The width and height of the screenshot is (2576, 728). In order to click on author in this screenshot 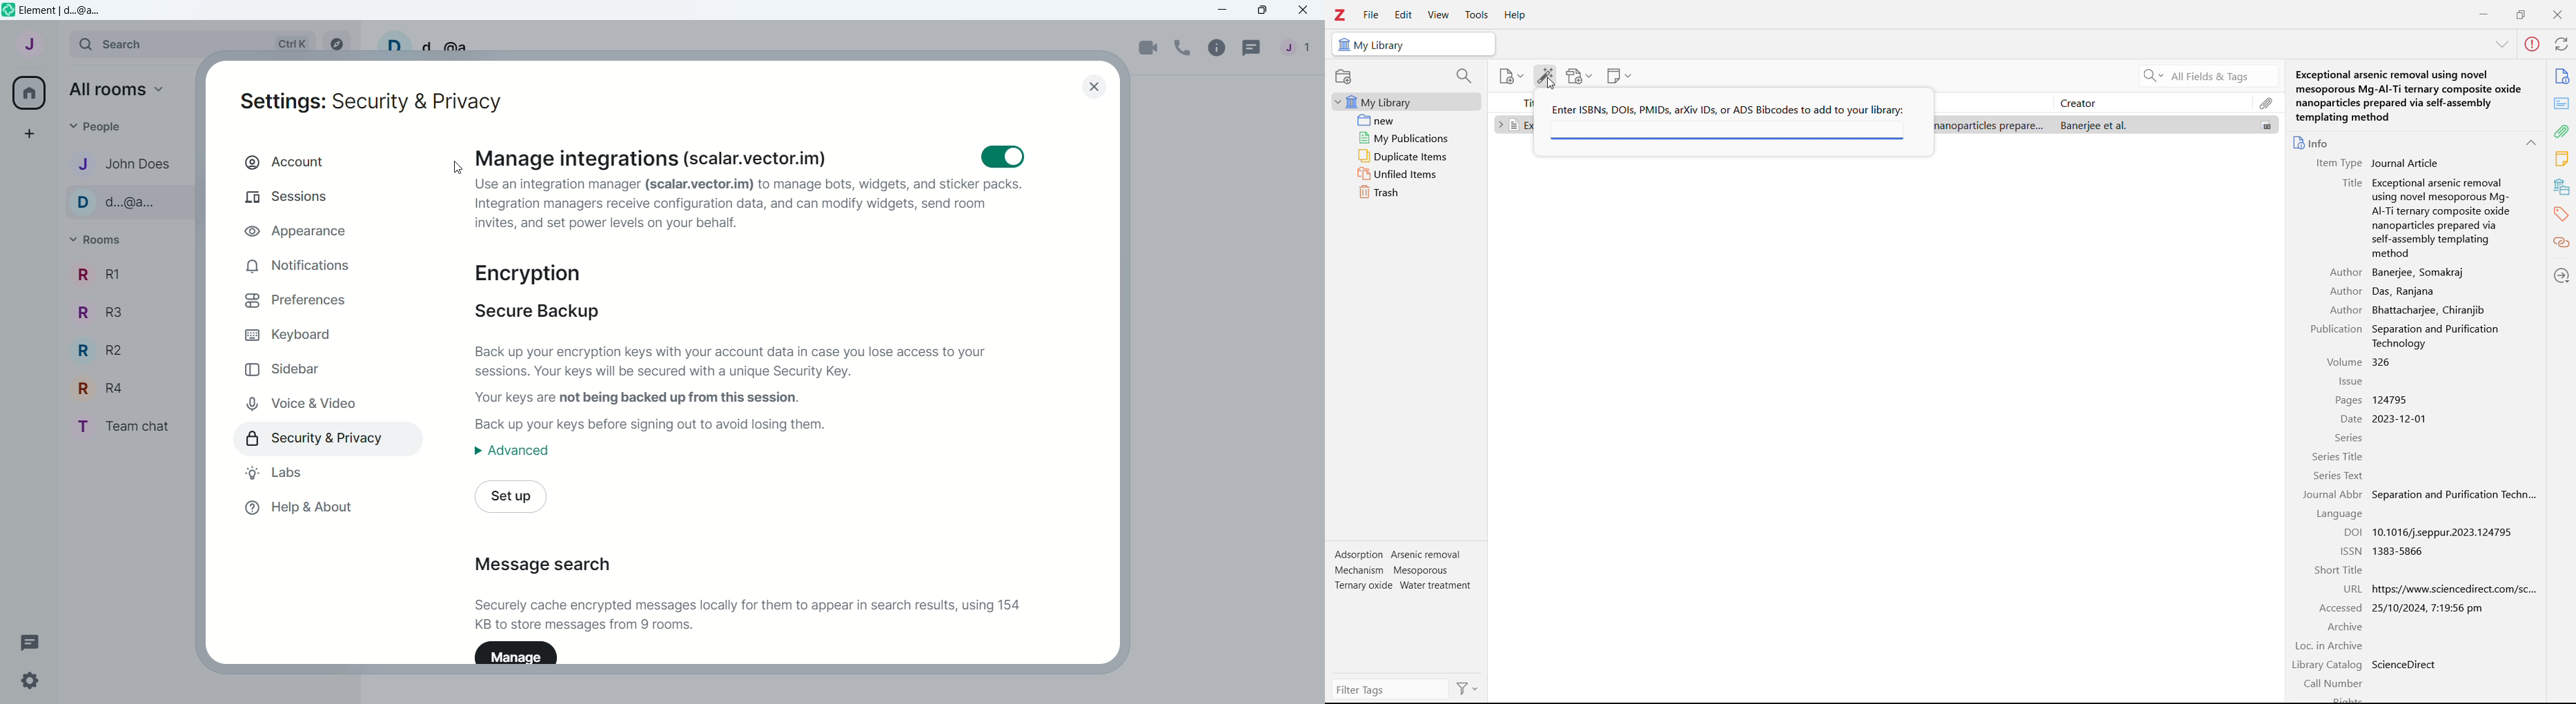, I will do `click(2346, 291)`.